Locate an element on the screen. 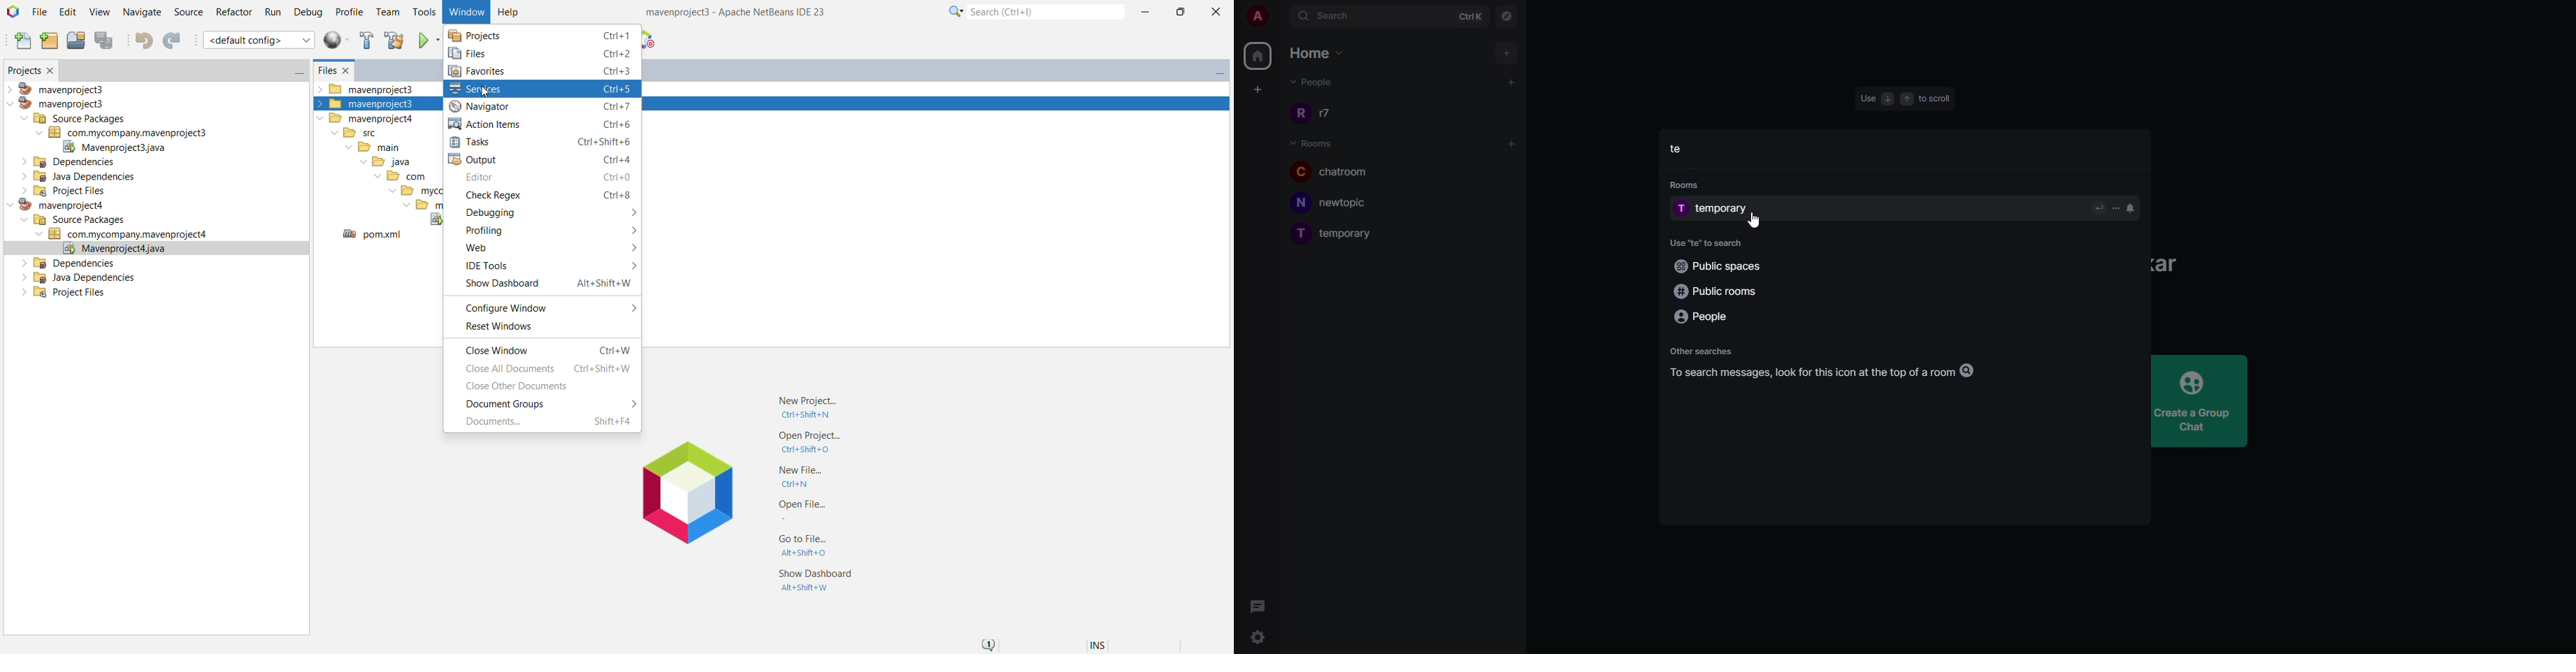 The image size is (2576, 672). Favorites is located at coordinates (544, 70).